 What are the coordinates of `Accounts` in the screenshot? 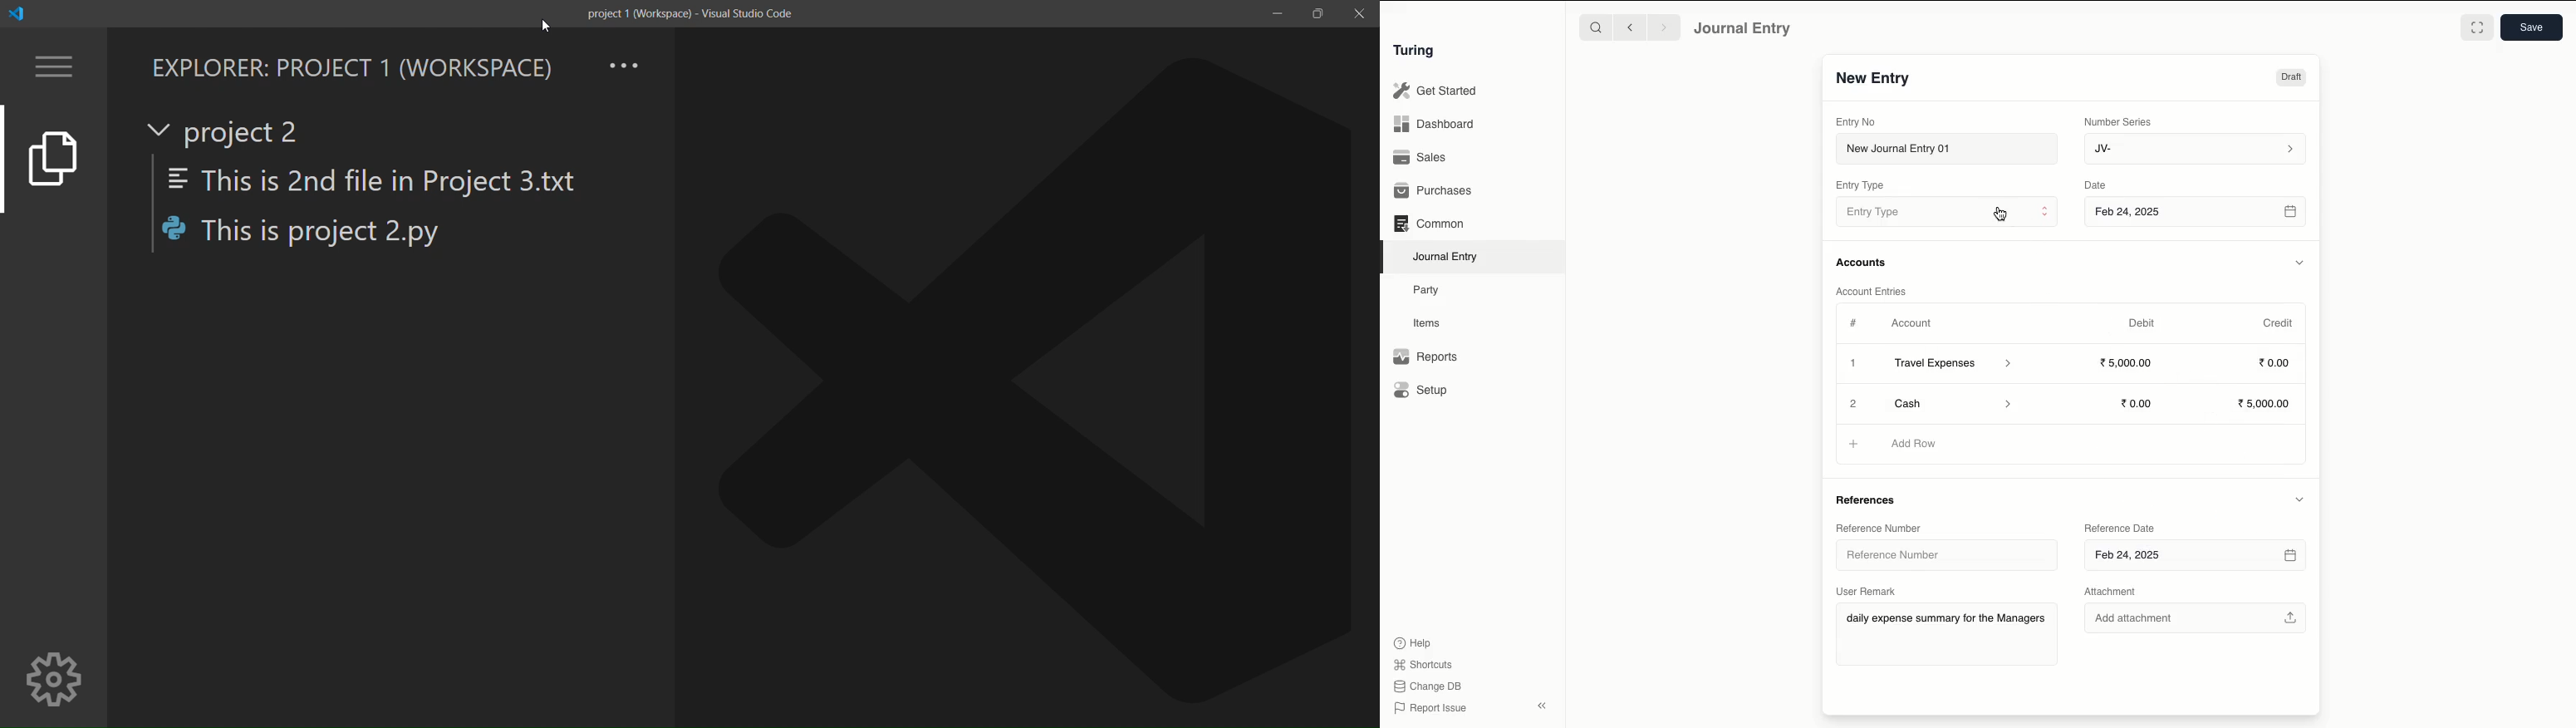 It's located at (1862, 263).